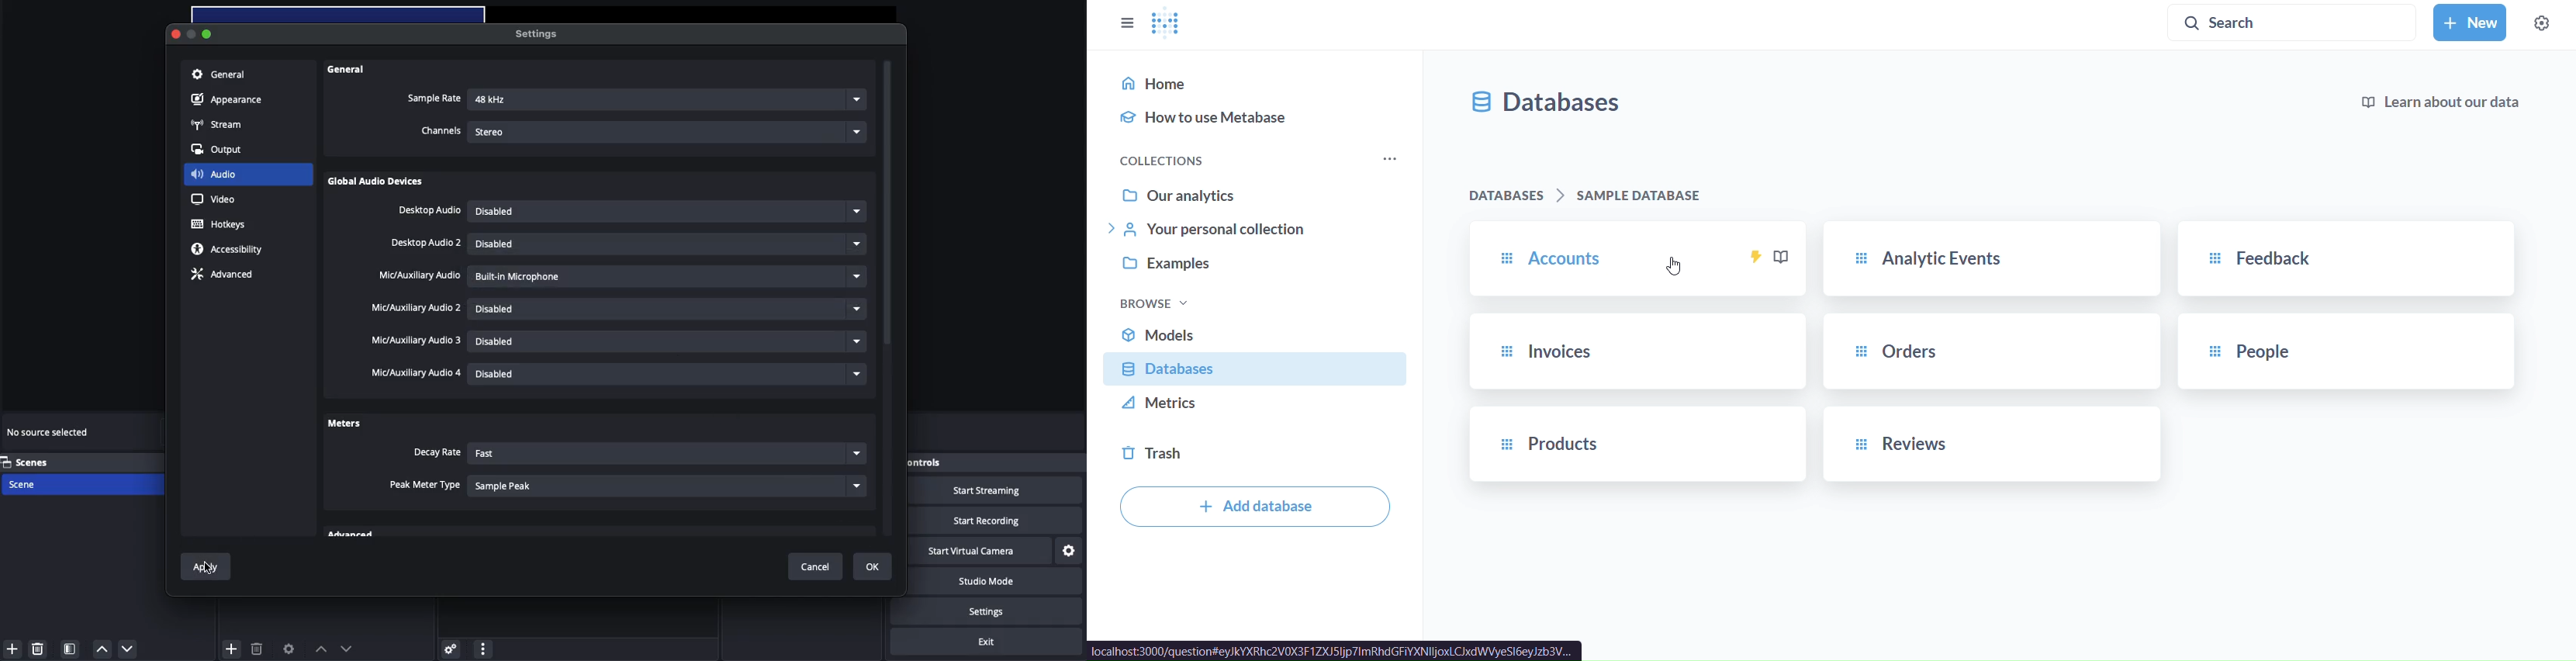 The height and width of the screenshot is (672, 2576). What do you see at coordinates (947, 463) in the screenshot?
I see `Controls` at bounding box center [947, 463].